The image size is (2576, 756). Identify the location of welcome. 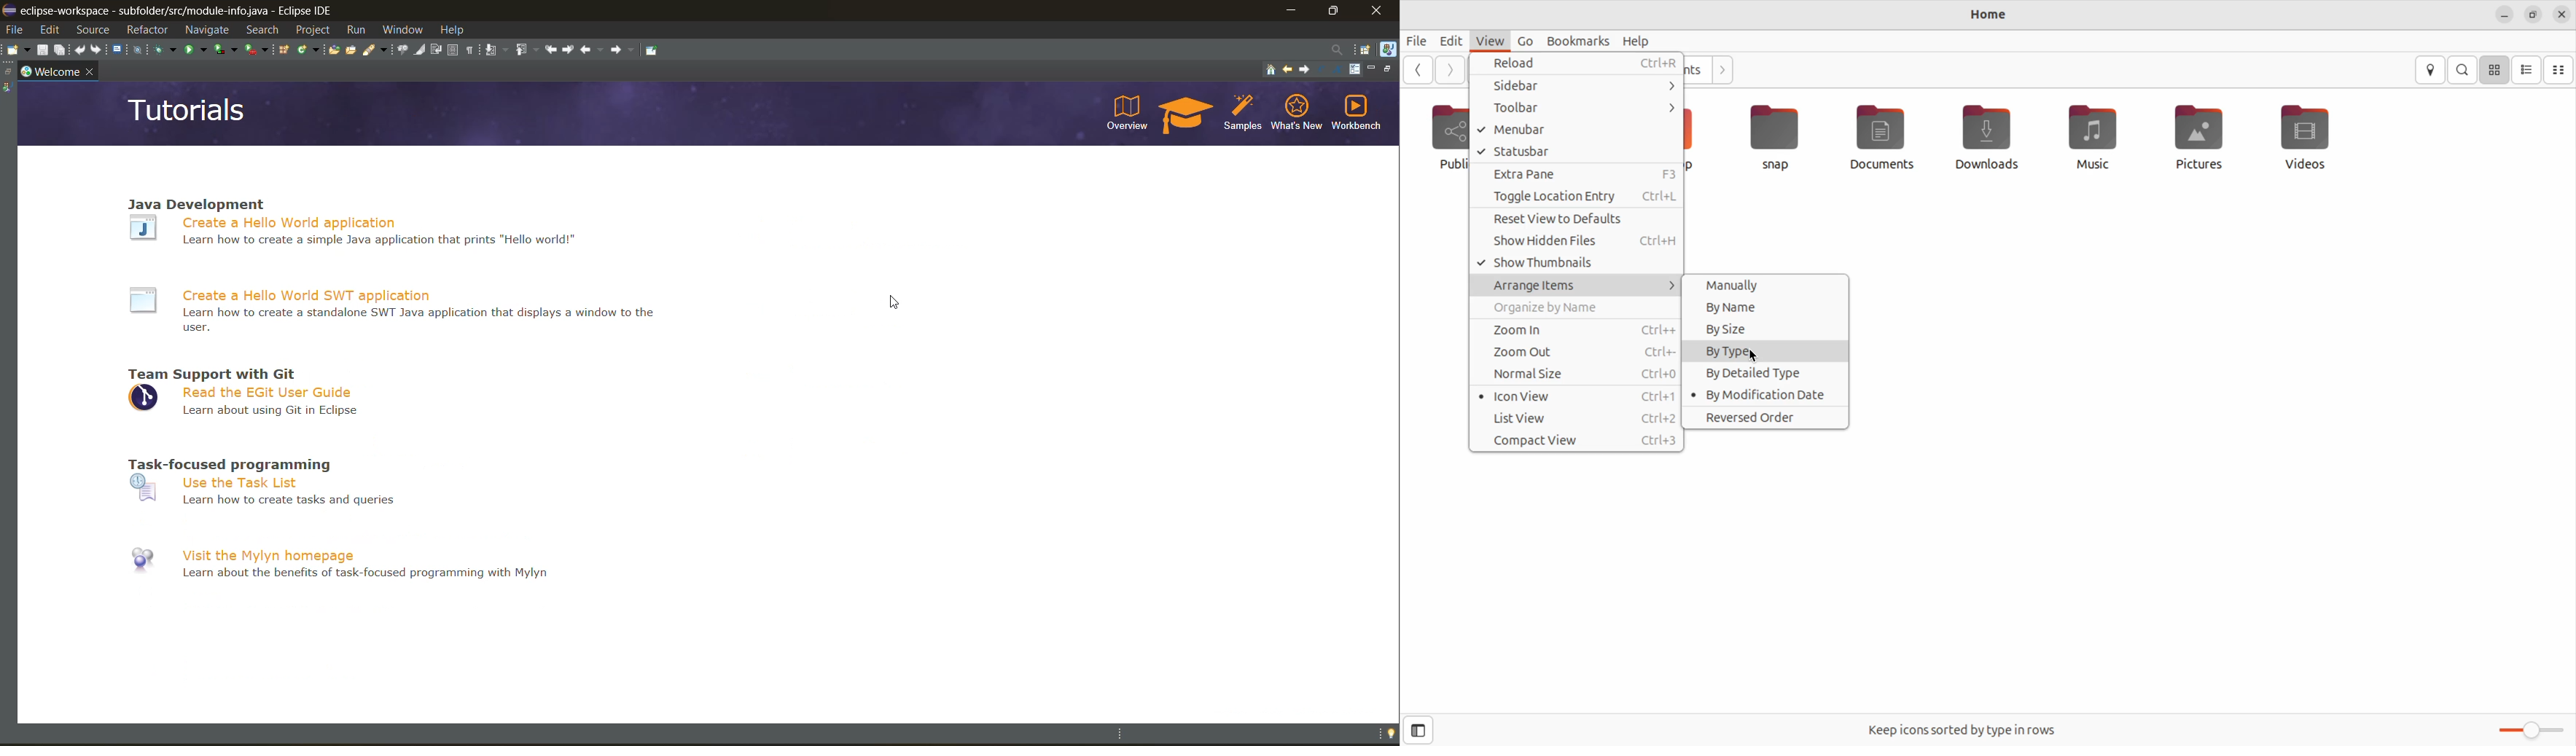
(52, 71).